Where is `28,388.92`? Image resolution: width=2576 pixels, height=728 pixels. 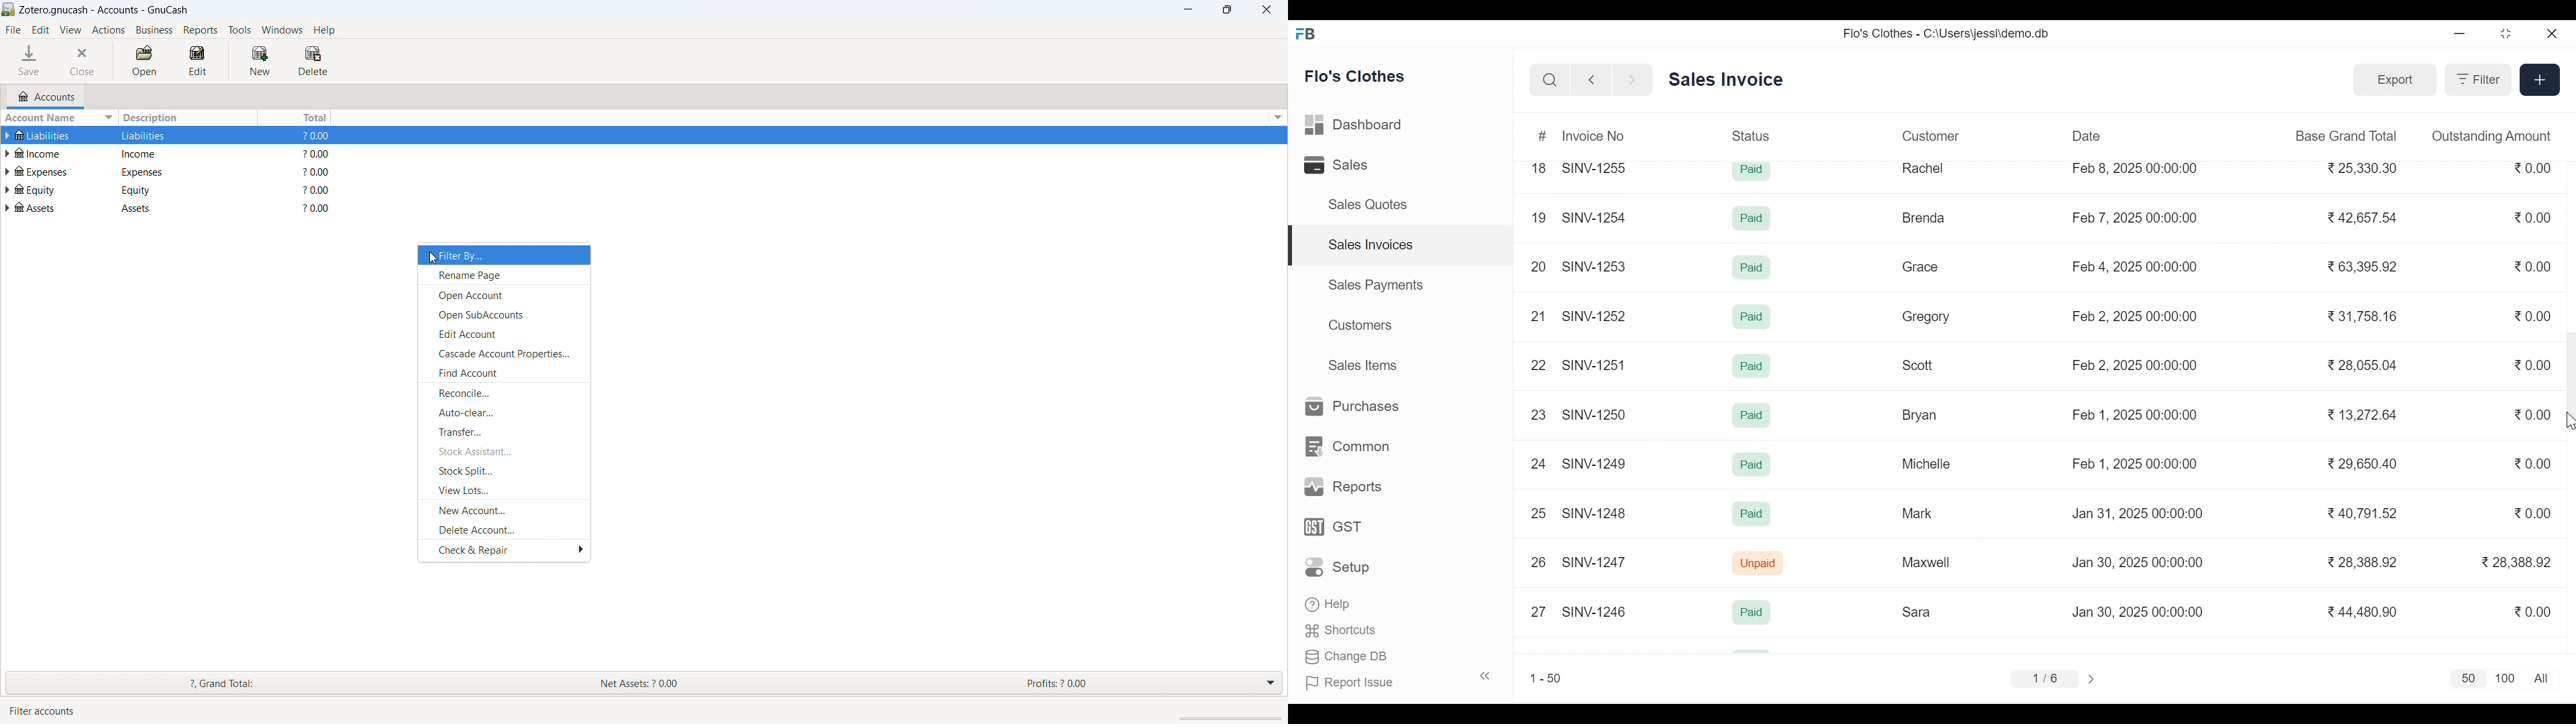 28,388.92 is located at coordinates (2367, 562).